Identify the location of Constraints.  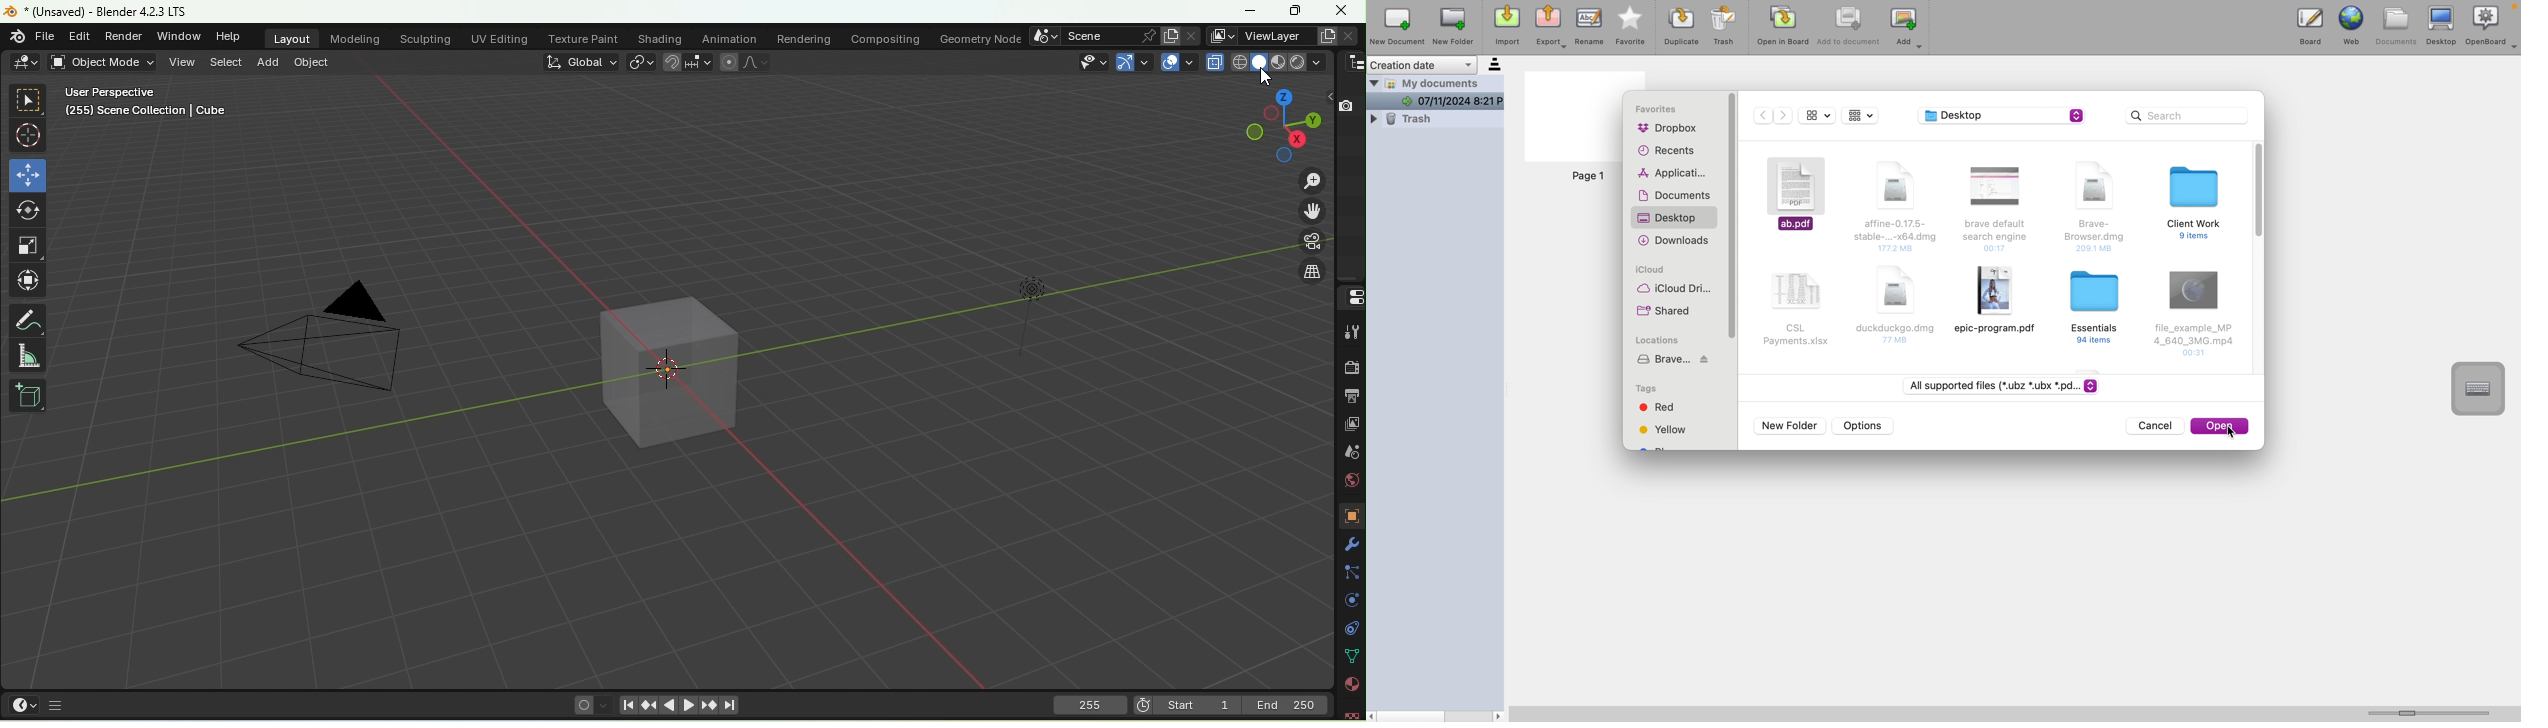
(1349, 630).